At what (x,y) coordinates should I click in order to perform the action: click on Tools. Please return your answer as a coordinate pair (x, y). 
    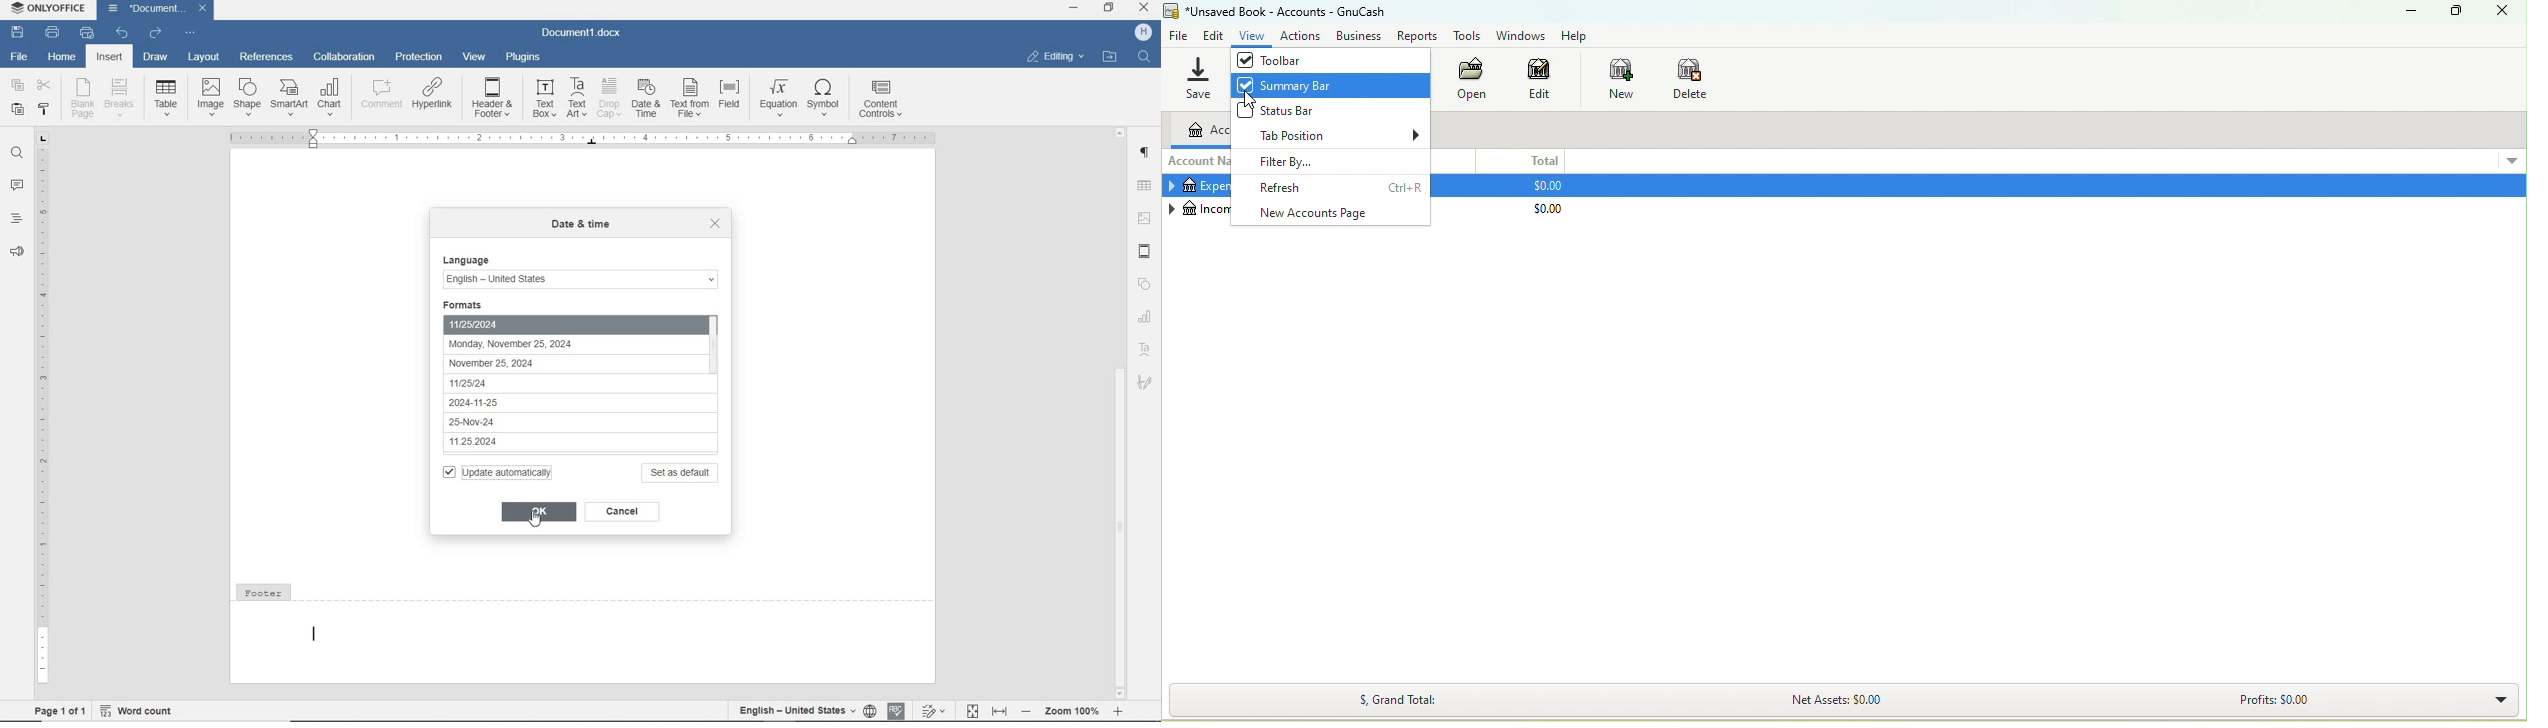
    Looking at the image, I should click on (1465, 36).